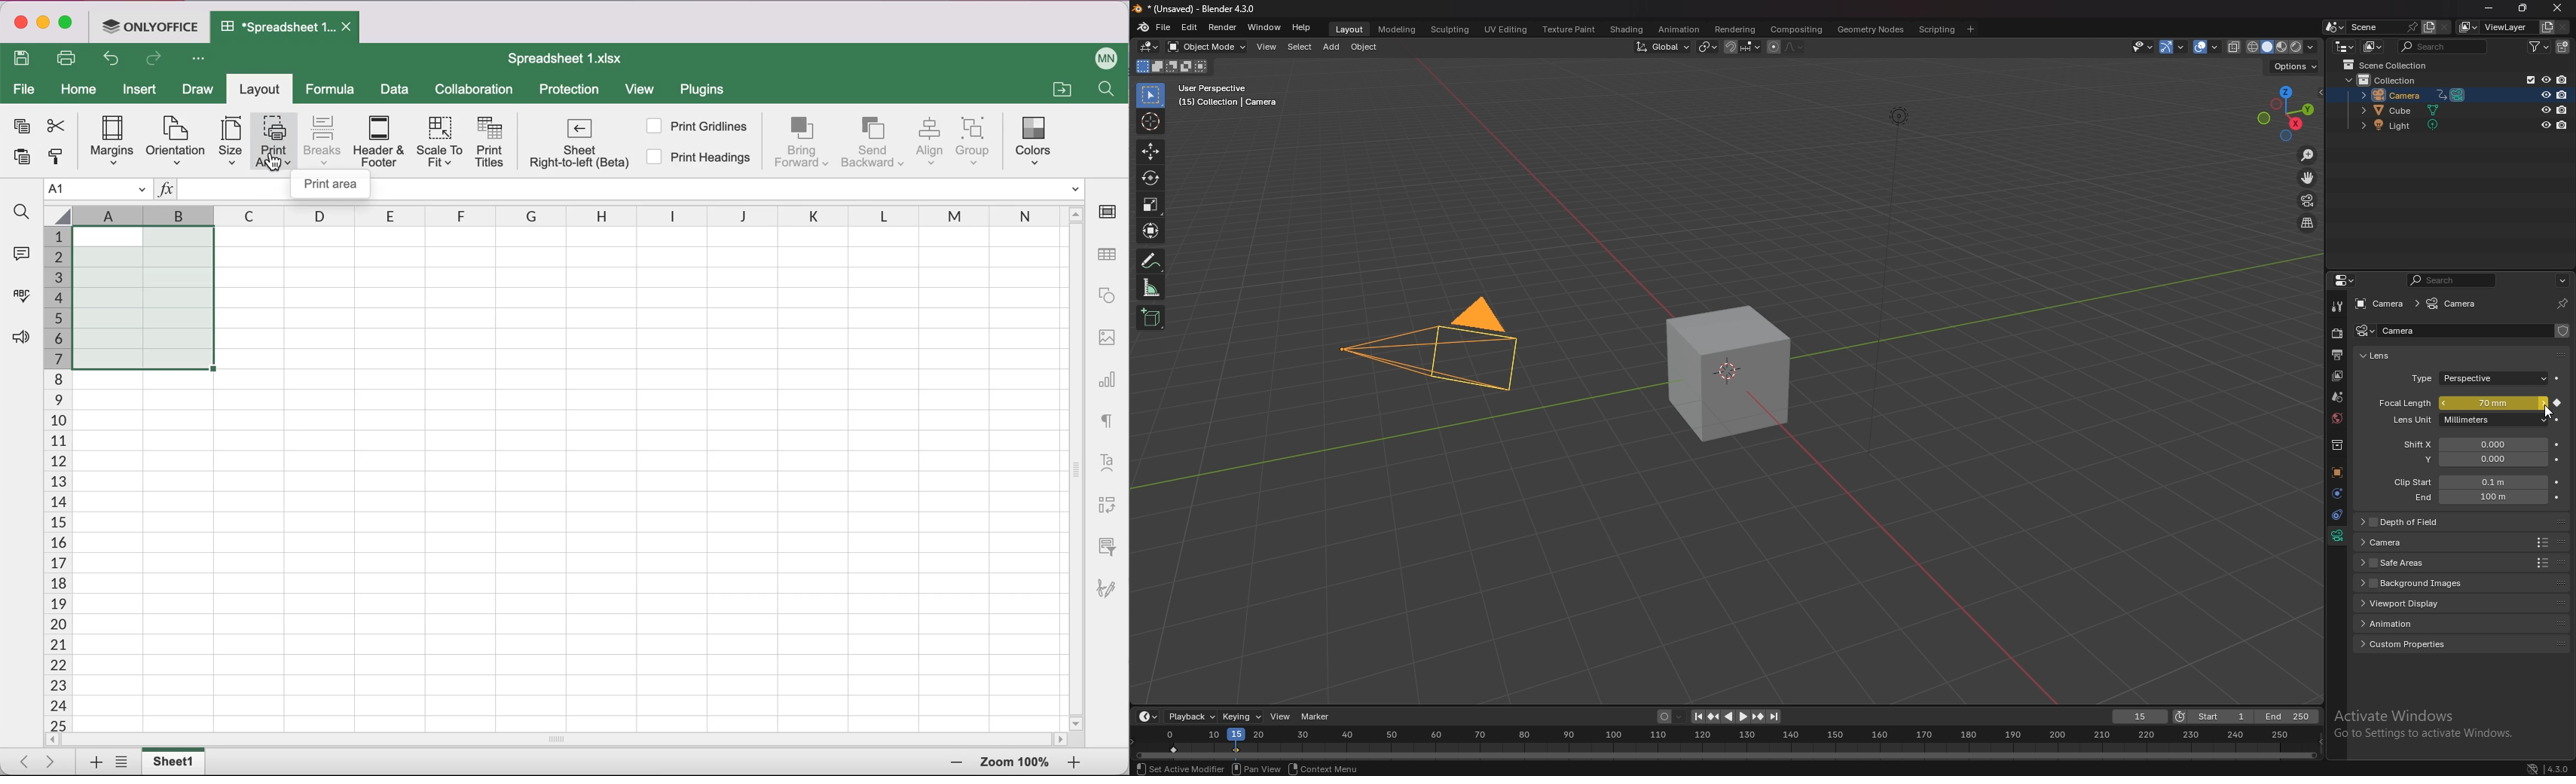  What do you see at coordinates (2365, 331) in the screenshot?
I see `camera` at bounding box center [2365, 331].